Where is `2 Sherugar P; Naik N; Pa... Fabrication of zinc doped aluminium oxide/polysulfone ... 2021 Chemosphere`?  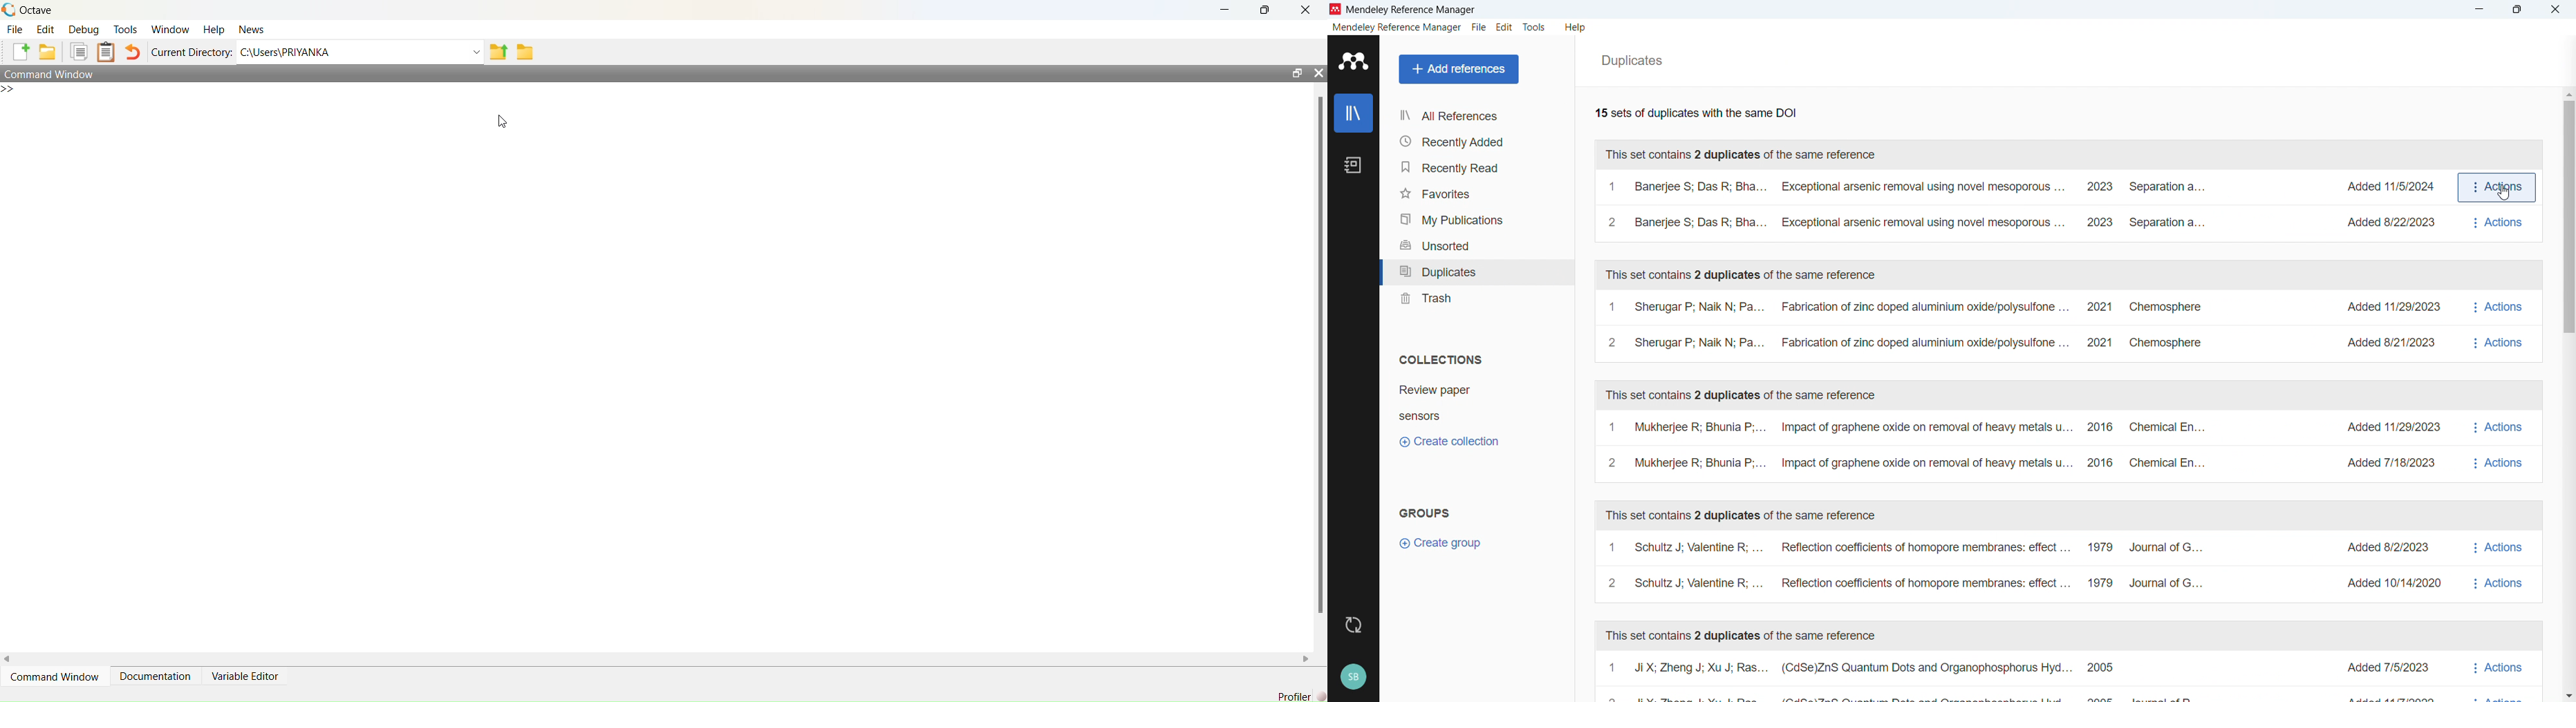 2 Sherugar P; Naik N; Pa... Fabrication of zinc doped aluminium oxide/polysulfone ... 2021 Chemosphere is located at coordinates (1908, 341).